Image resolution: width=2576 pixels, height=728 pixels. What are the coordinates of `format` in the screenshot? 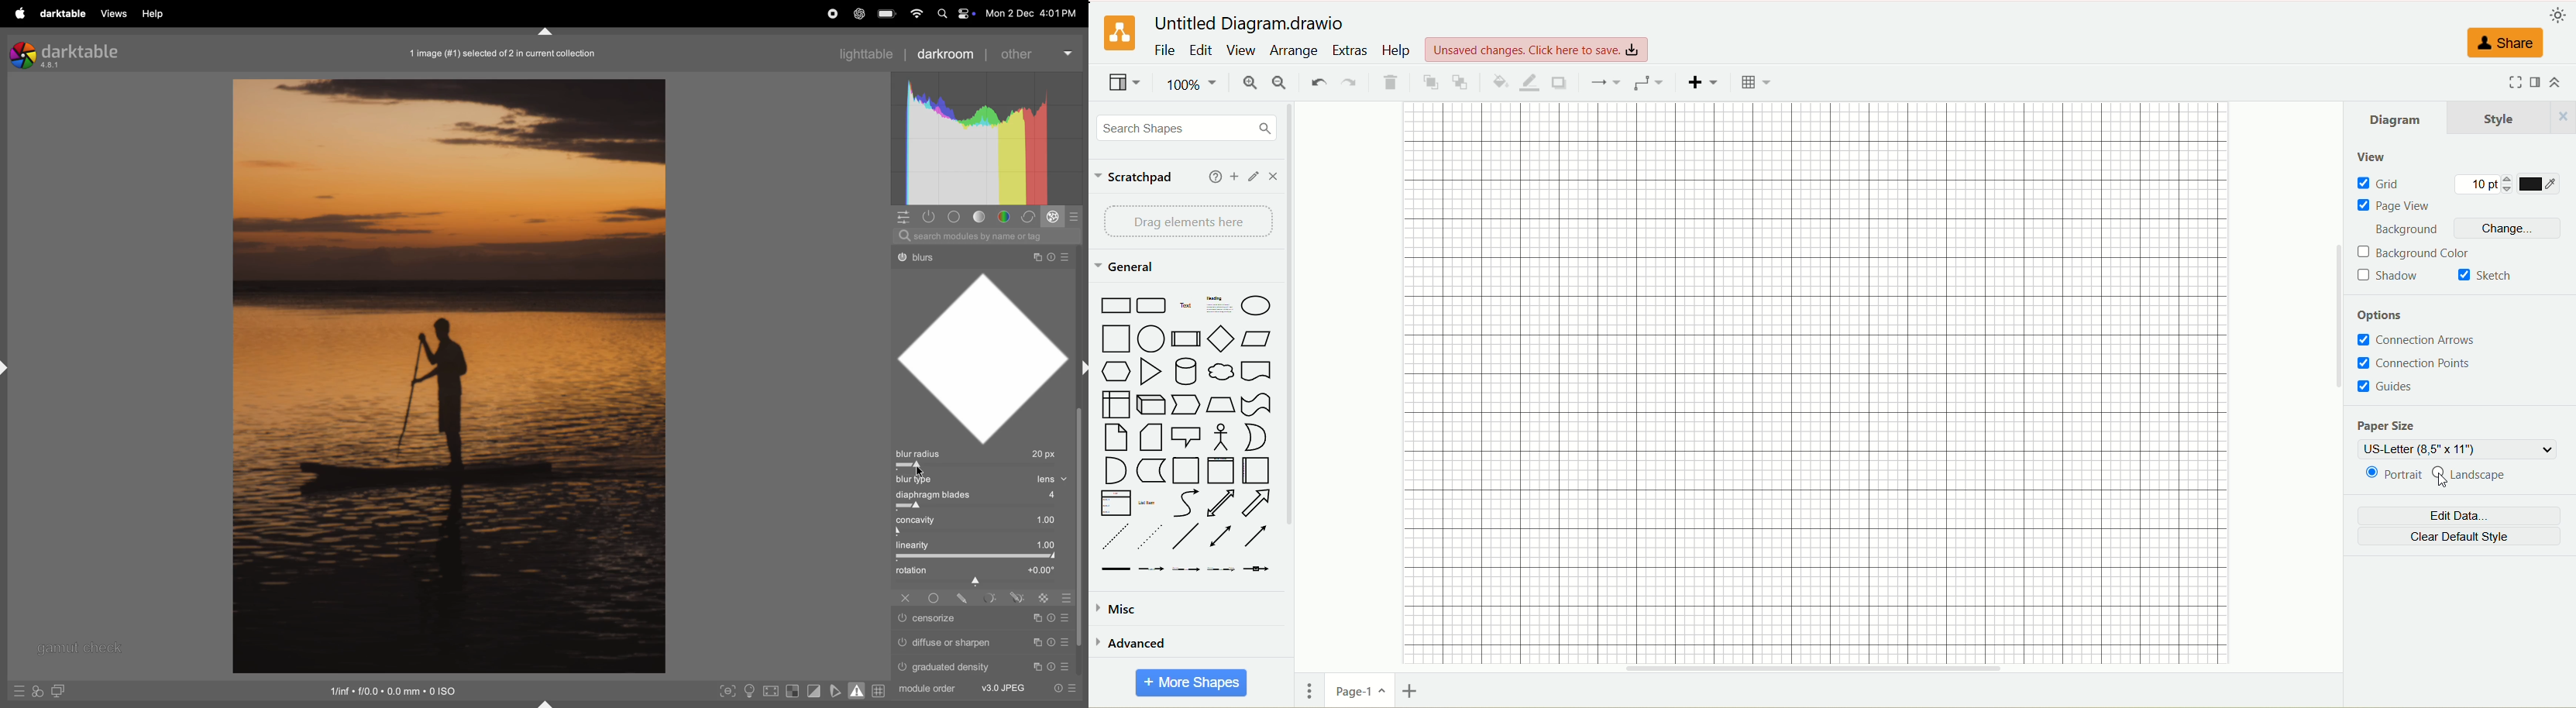 It's located at (2538, 81).